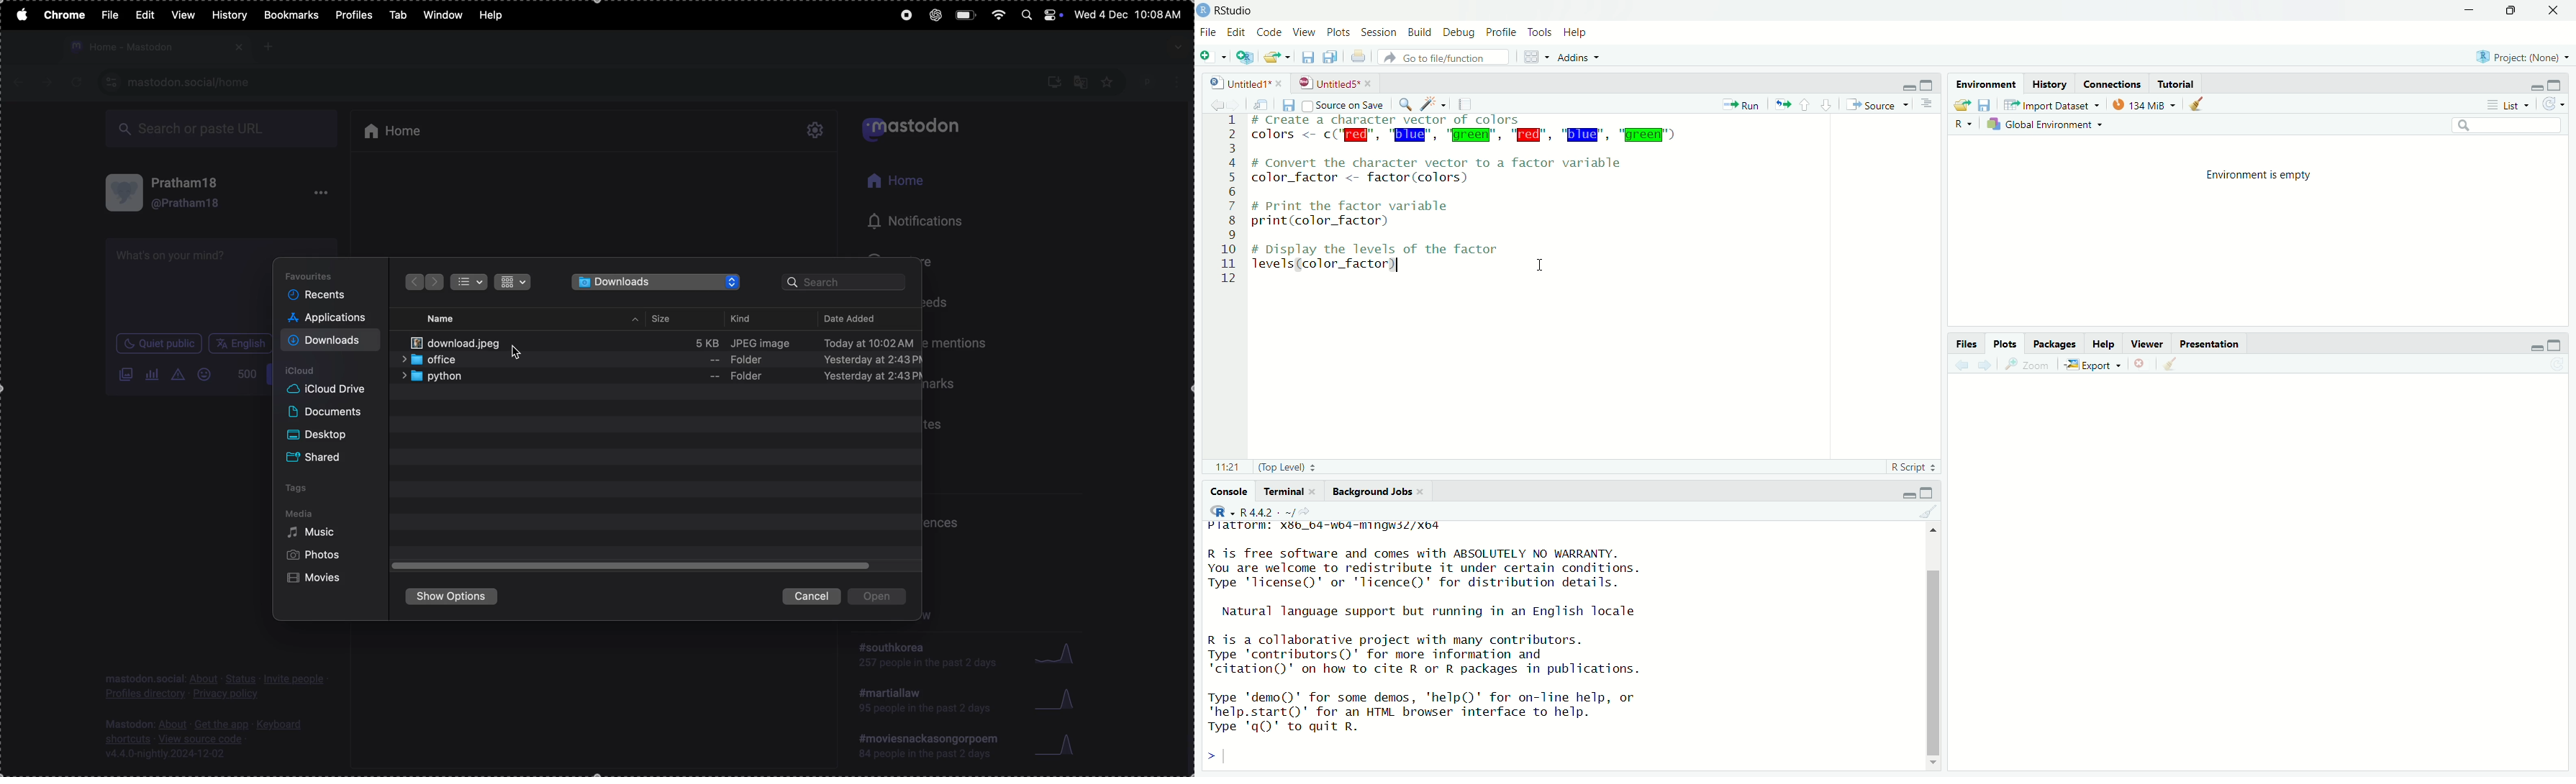 The image size is (2576, 784). Describe the element at coordinates (1783, 105) in the screenshot. I see `re-run the previous code region` at that location.